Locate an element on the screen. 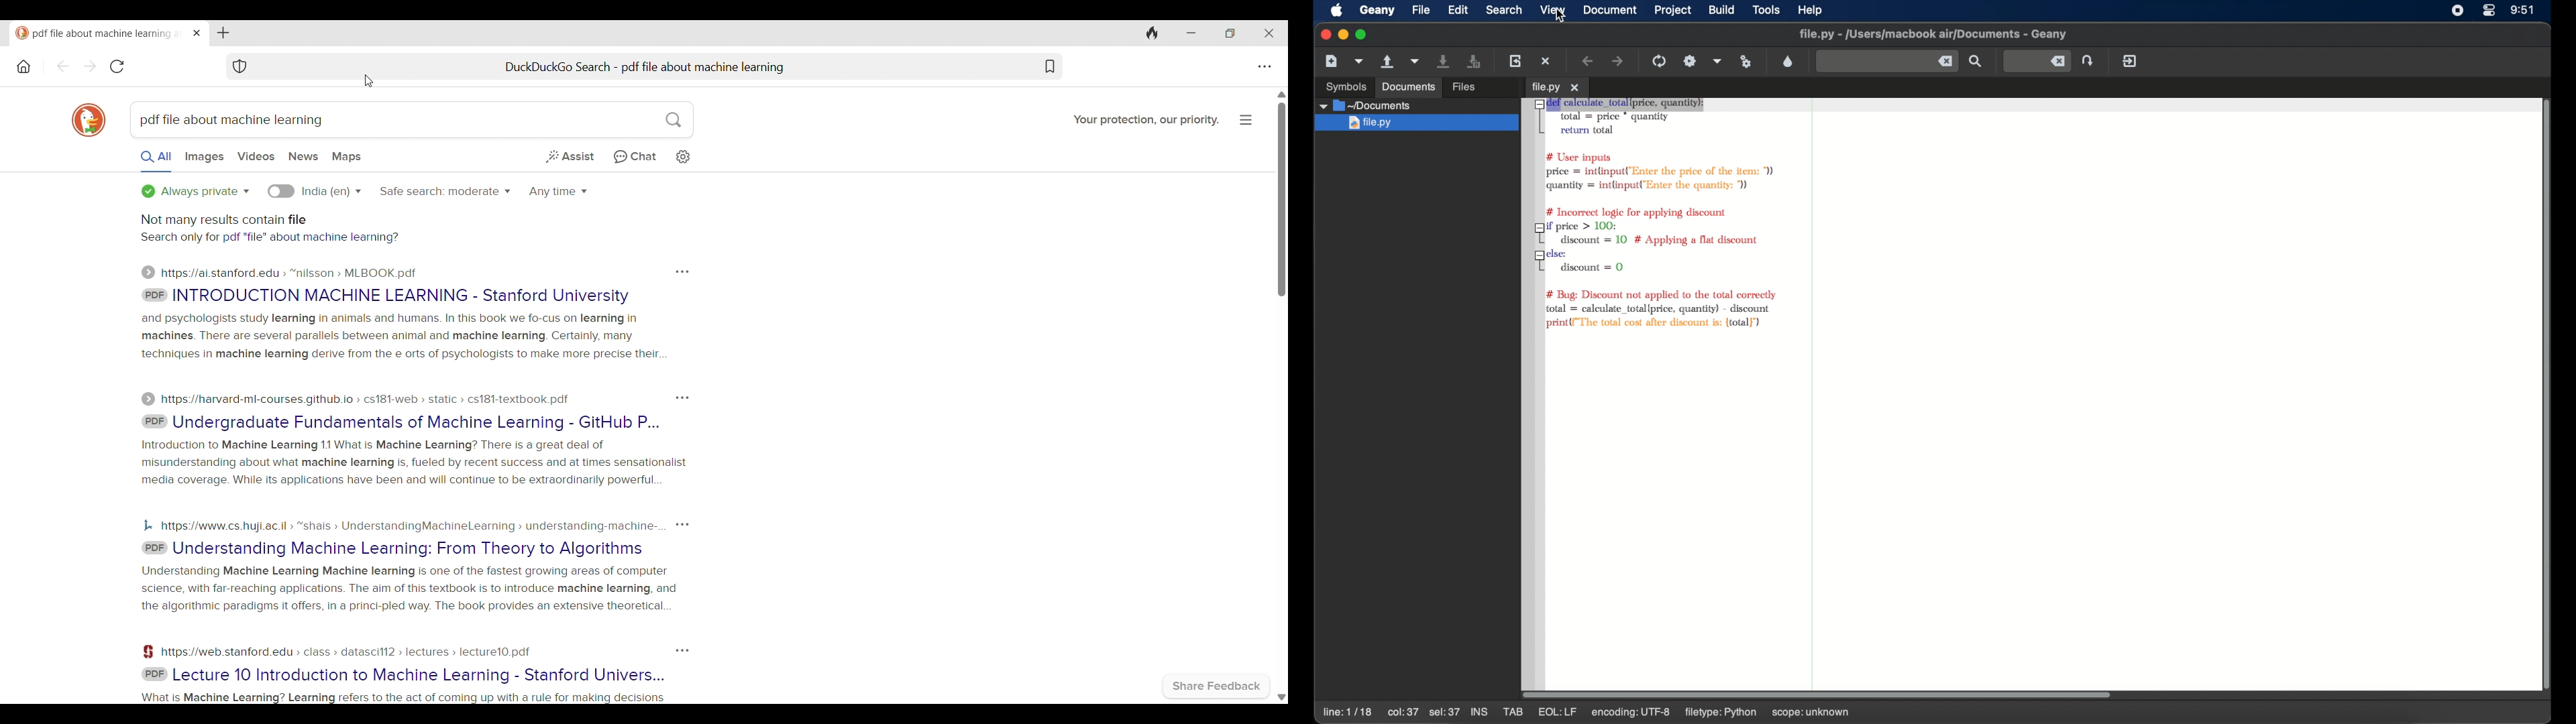  Browser settings is located at coordinates (1264, 67).